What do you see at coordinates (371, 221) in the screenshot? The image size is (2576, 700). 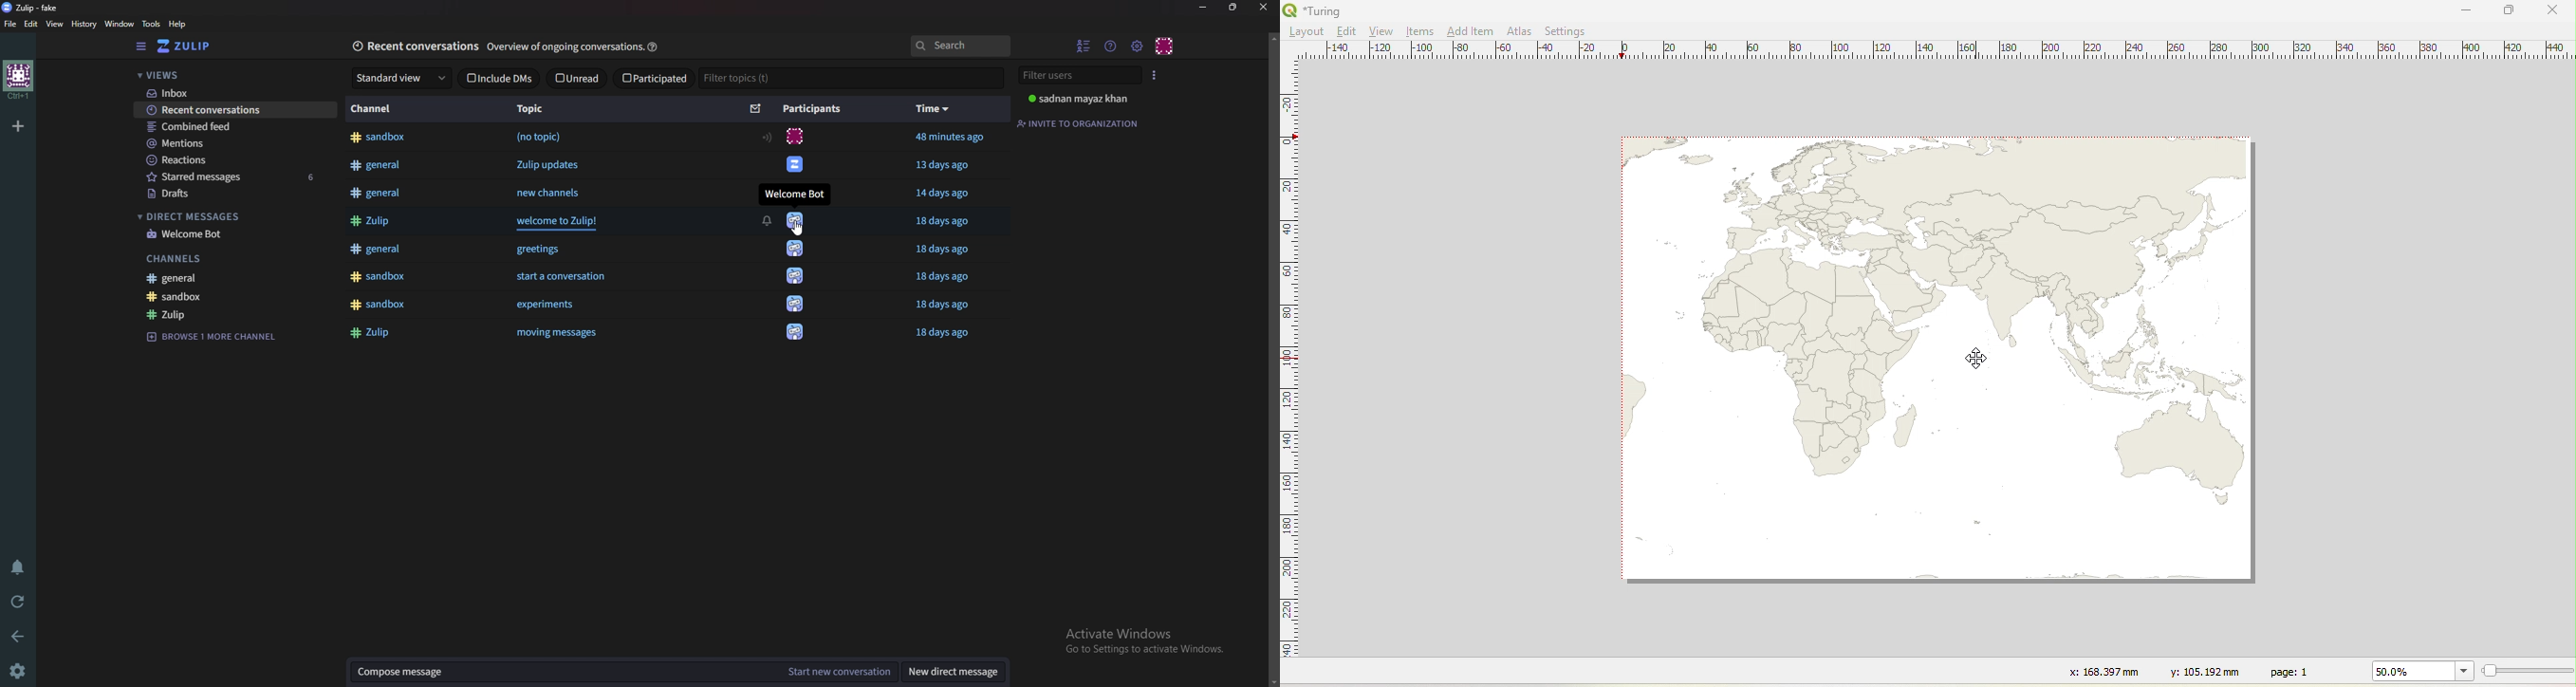 I see `` at bounding box center [371, 221].